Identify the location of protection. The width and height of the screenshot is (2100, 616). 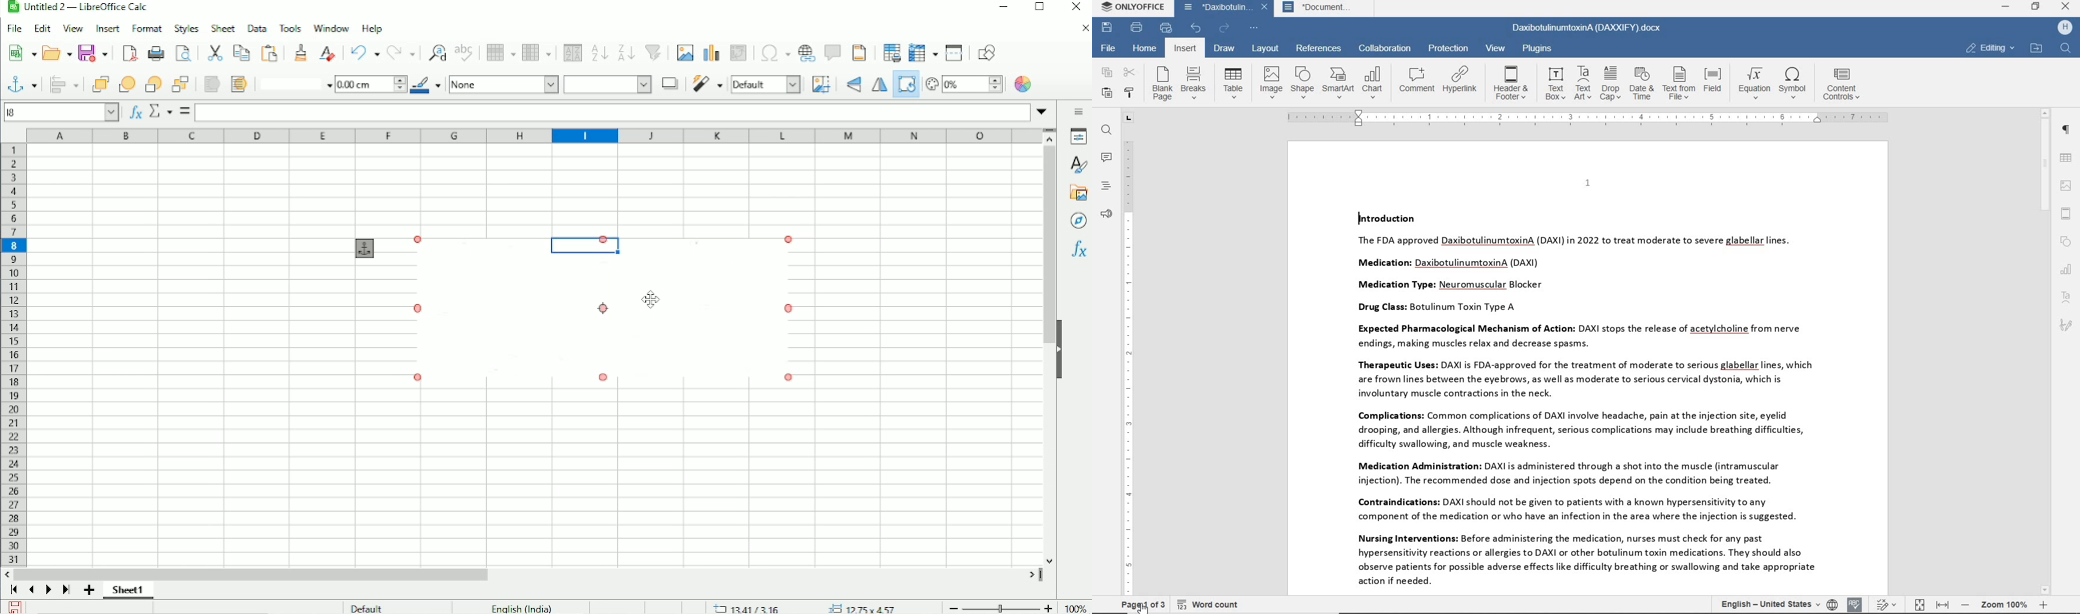
(1447, 48).